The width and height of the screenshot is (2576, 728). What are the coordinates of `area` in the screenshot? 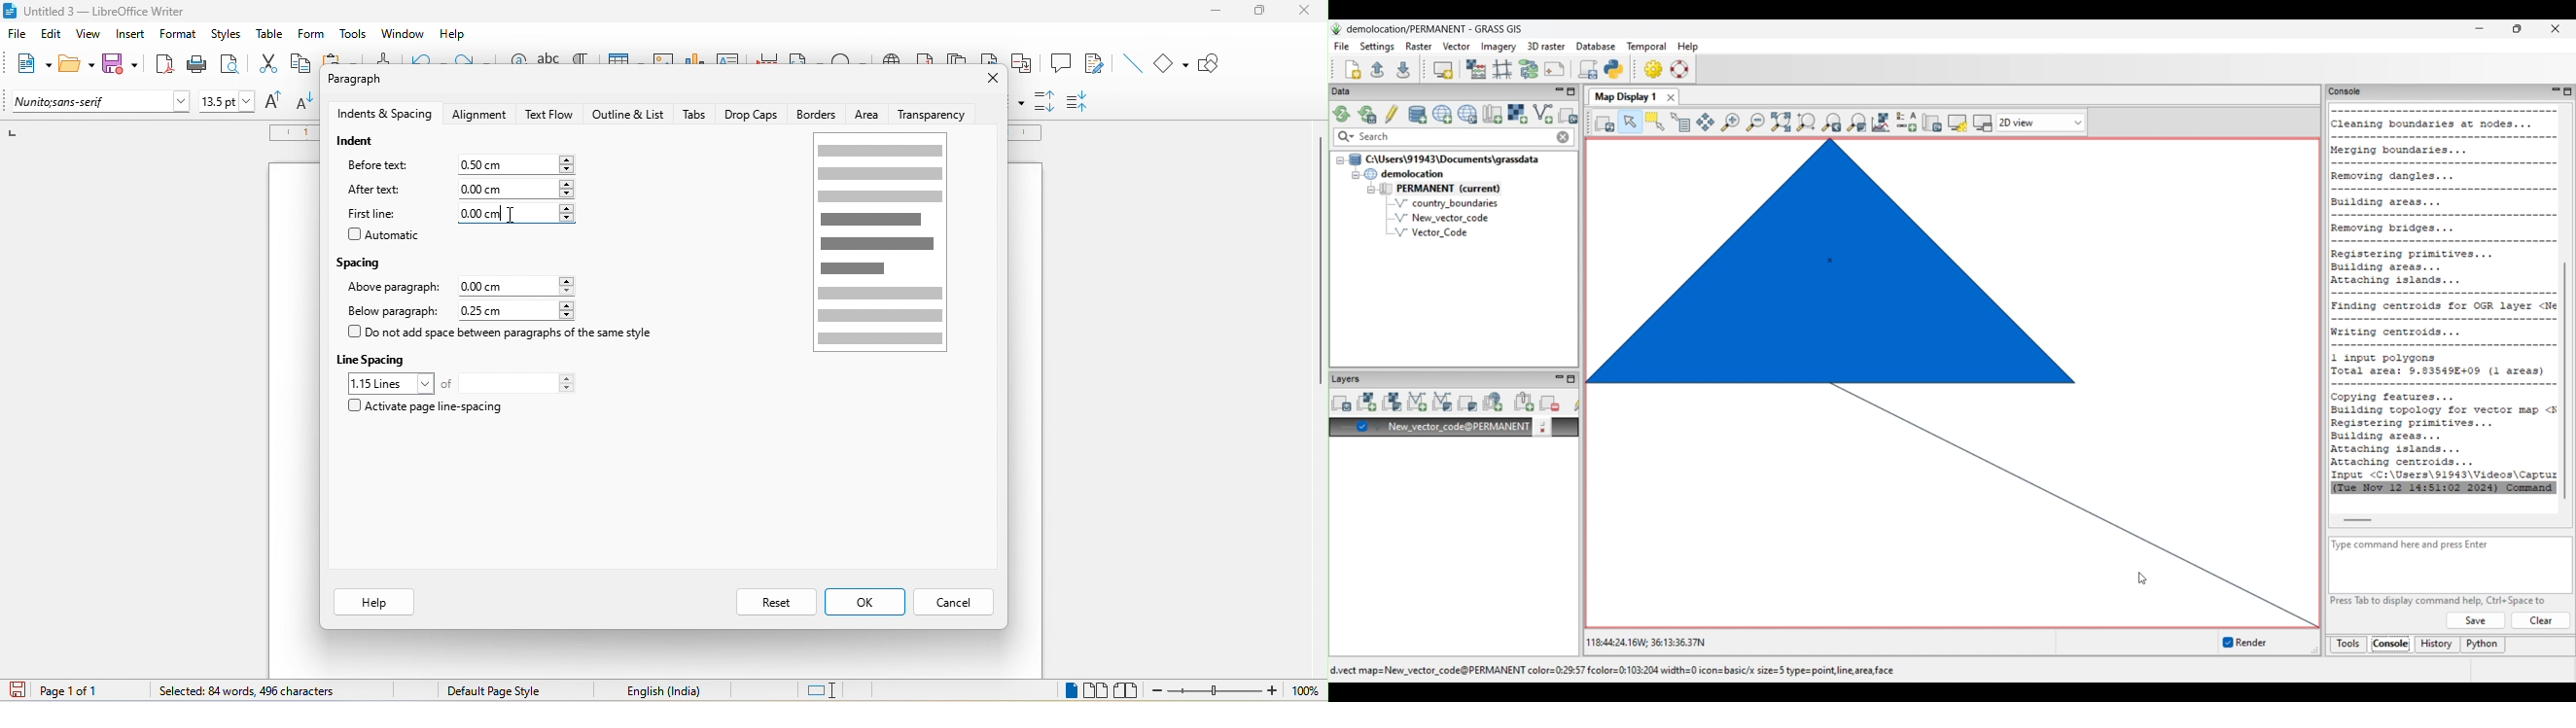 It's located at (867, 115).